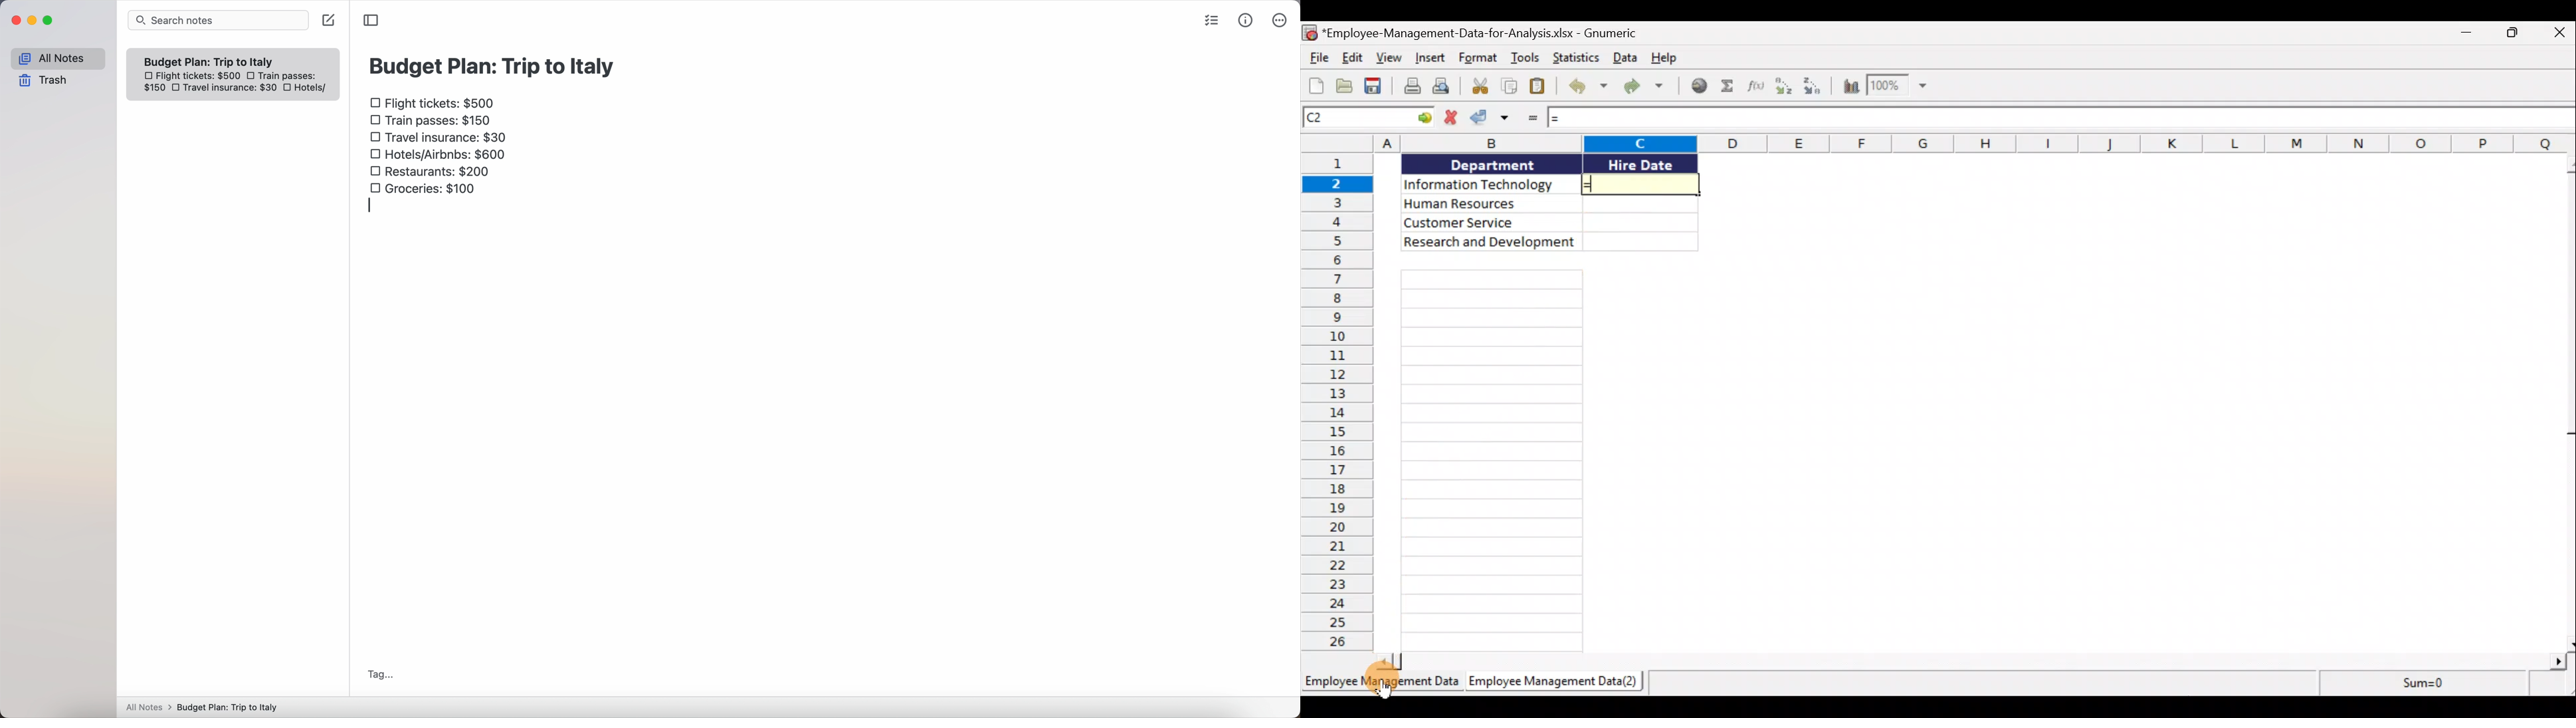  I want to click on create note, so click(328, 21).